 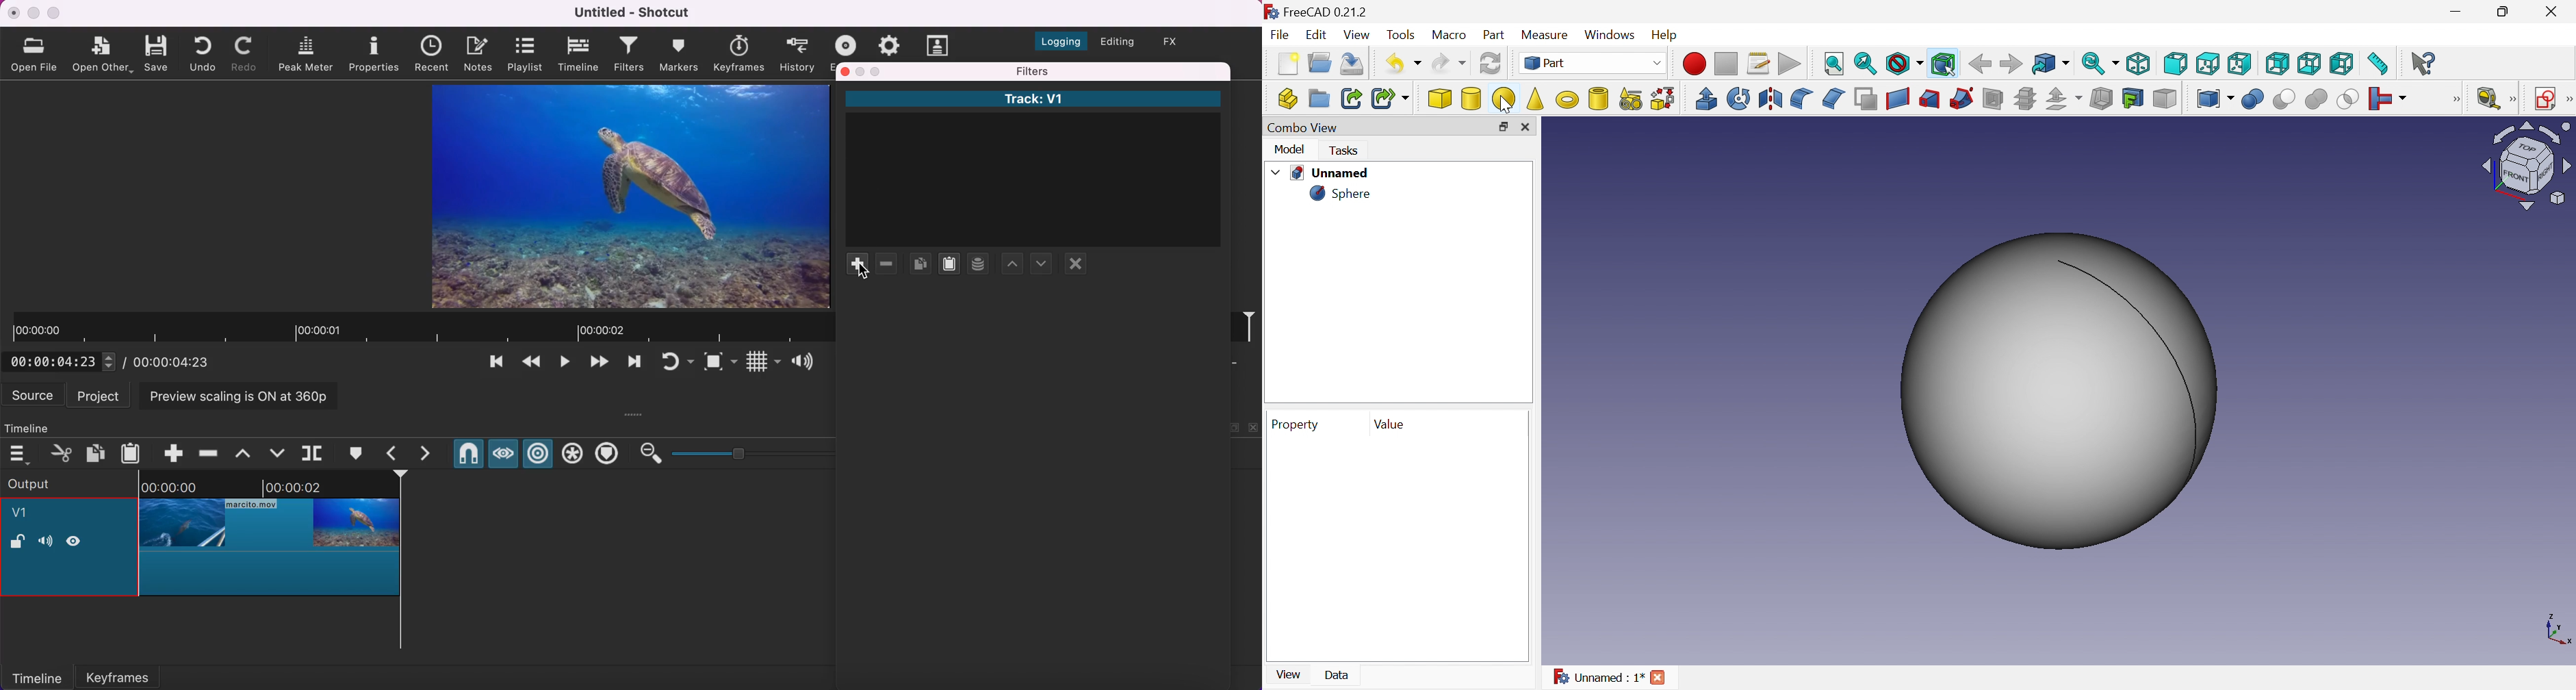 What do you see at coordinates (1352, 99) in the screenshot?
I see `Make link` at bounding box center [1352, 99].